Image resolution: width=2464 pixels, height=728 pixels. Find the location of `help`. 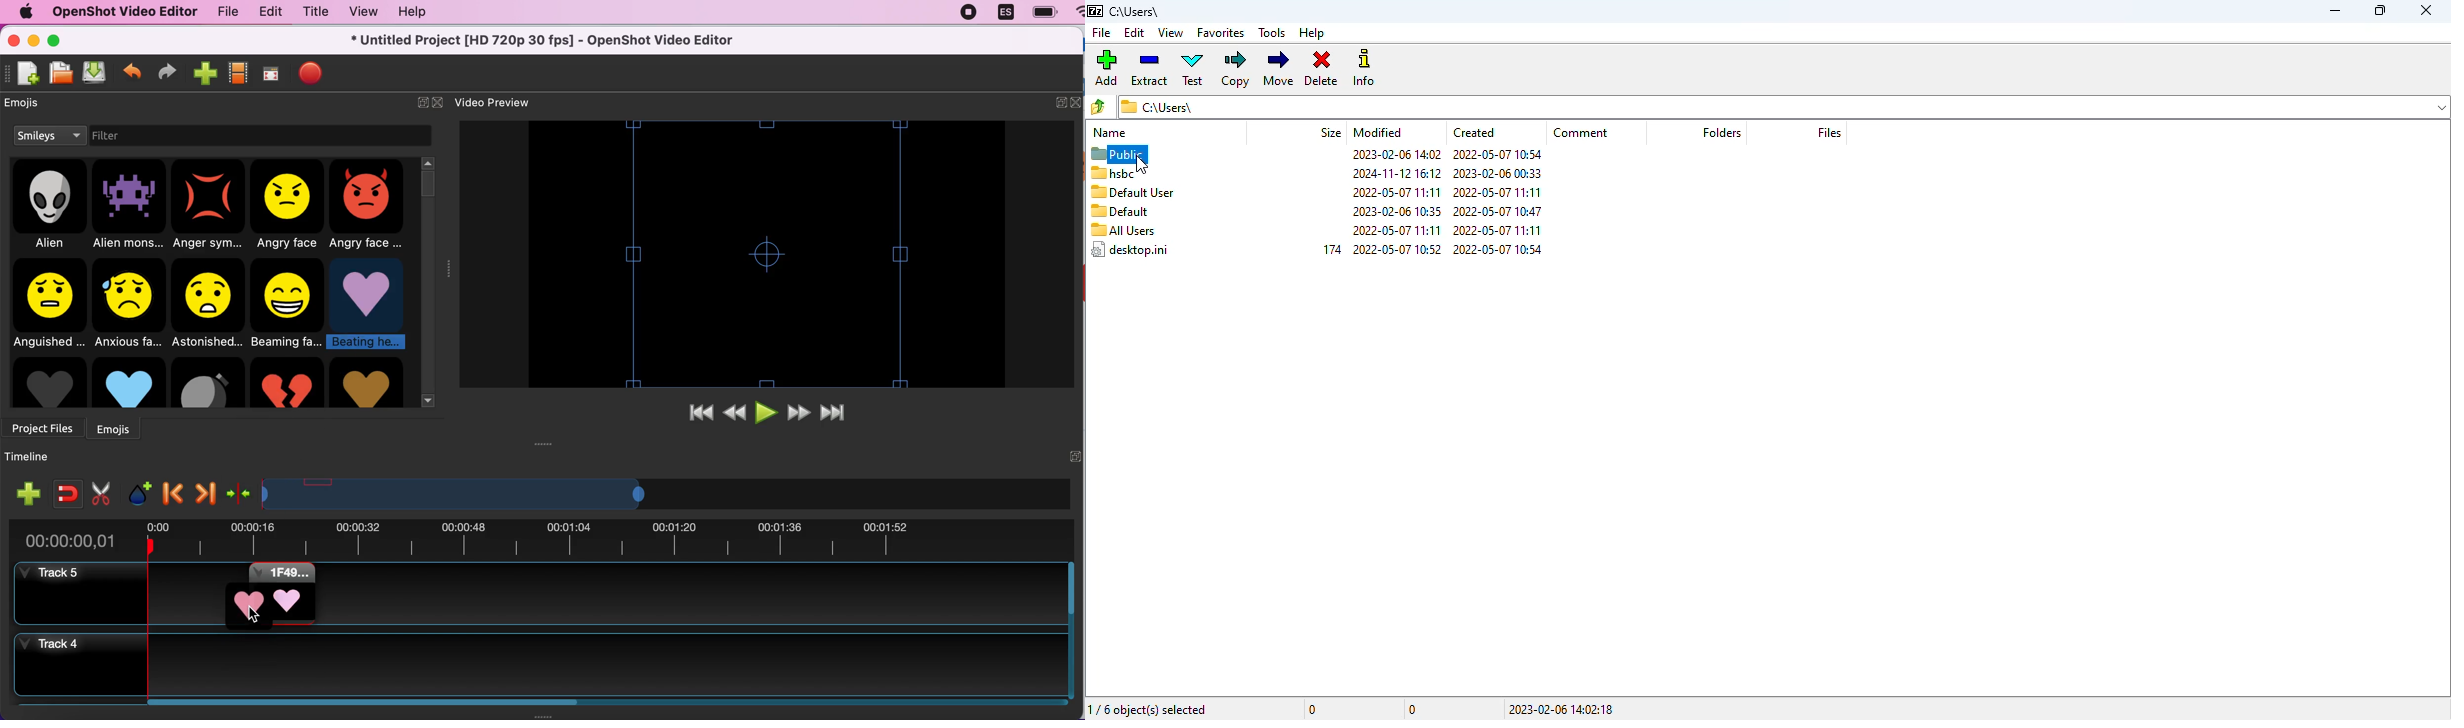

help is located at coordinates (1312, 33).